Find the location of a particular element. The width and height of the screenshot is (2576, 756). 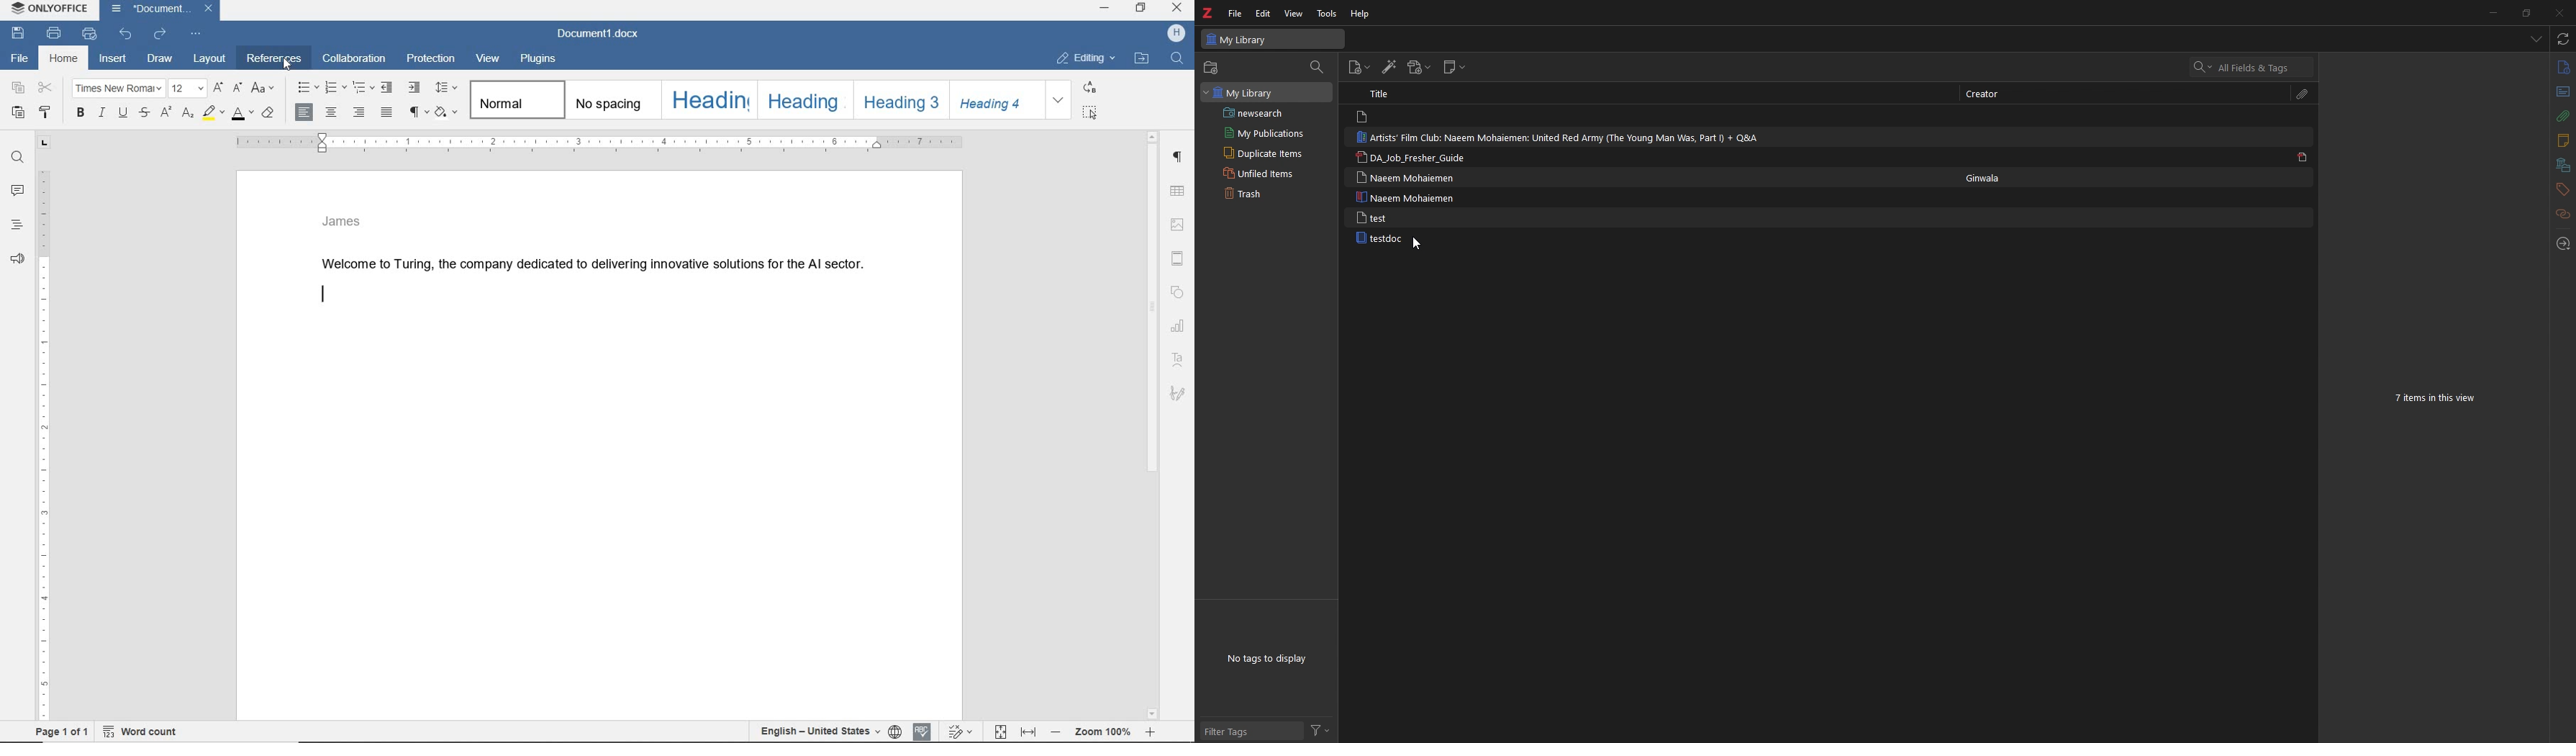

undo is located at coordinates (126, 35).